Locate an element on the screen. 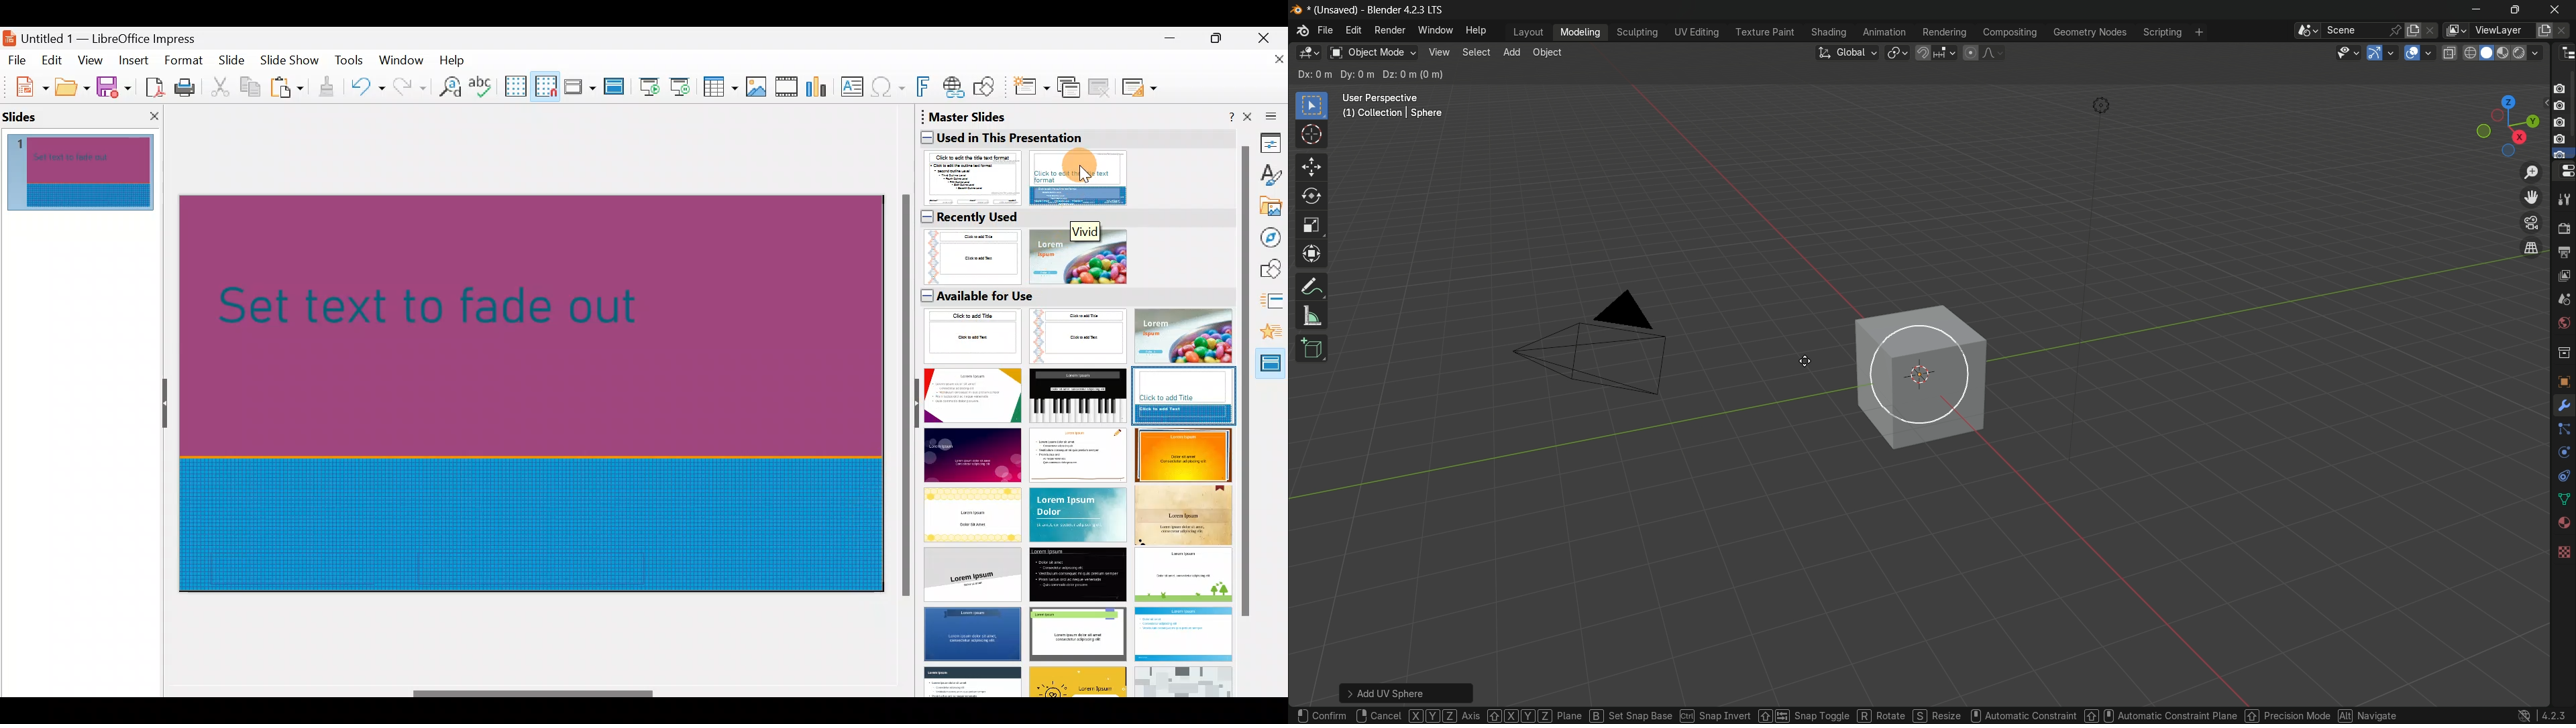 The height and width of the screenshot is (728, 2576). Minimise is located at coordinates (1168, 44).